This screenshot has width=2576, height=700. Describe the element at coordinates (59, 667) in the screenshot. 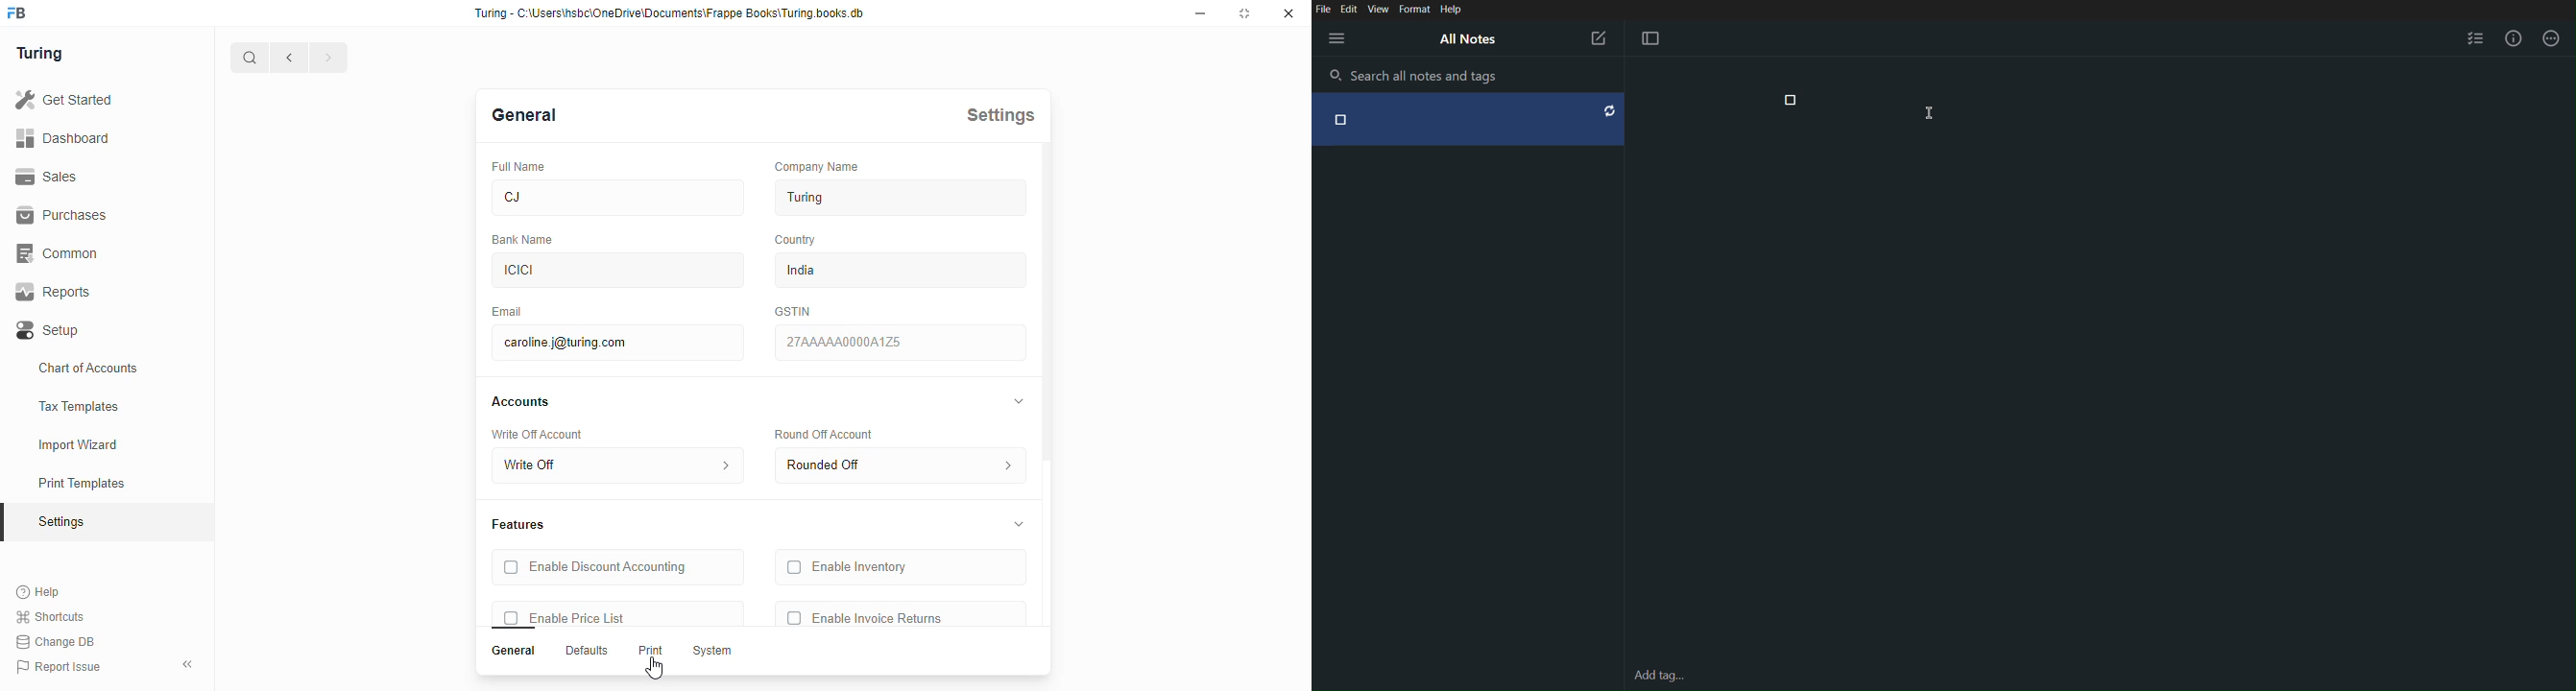

I see `report issue` at that location.